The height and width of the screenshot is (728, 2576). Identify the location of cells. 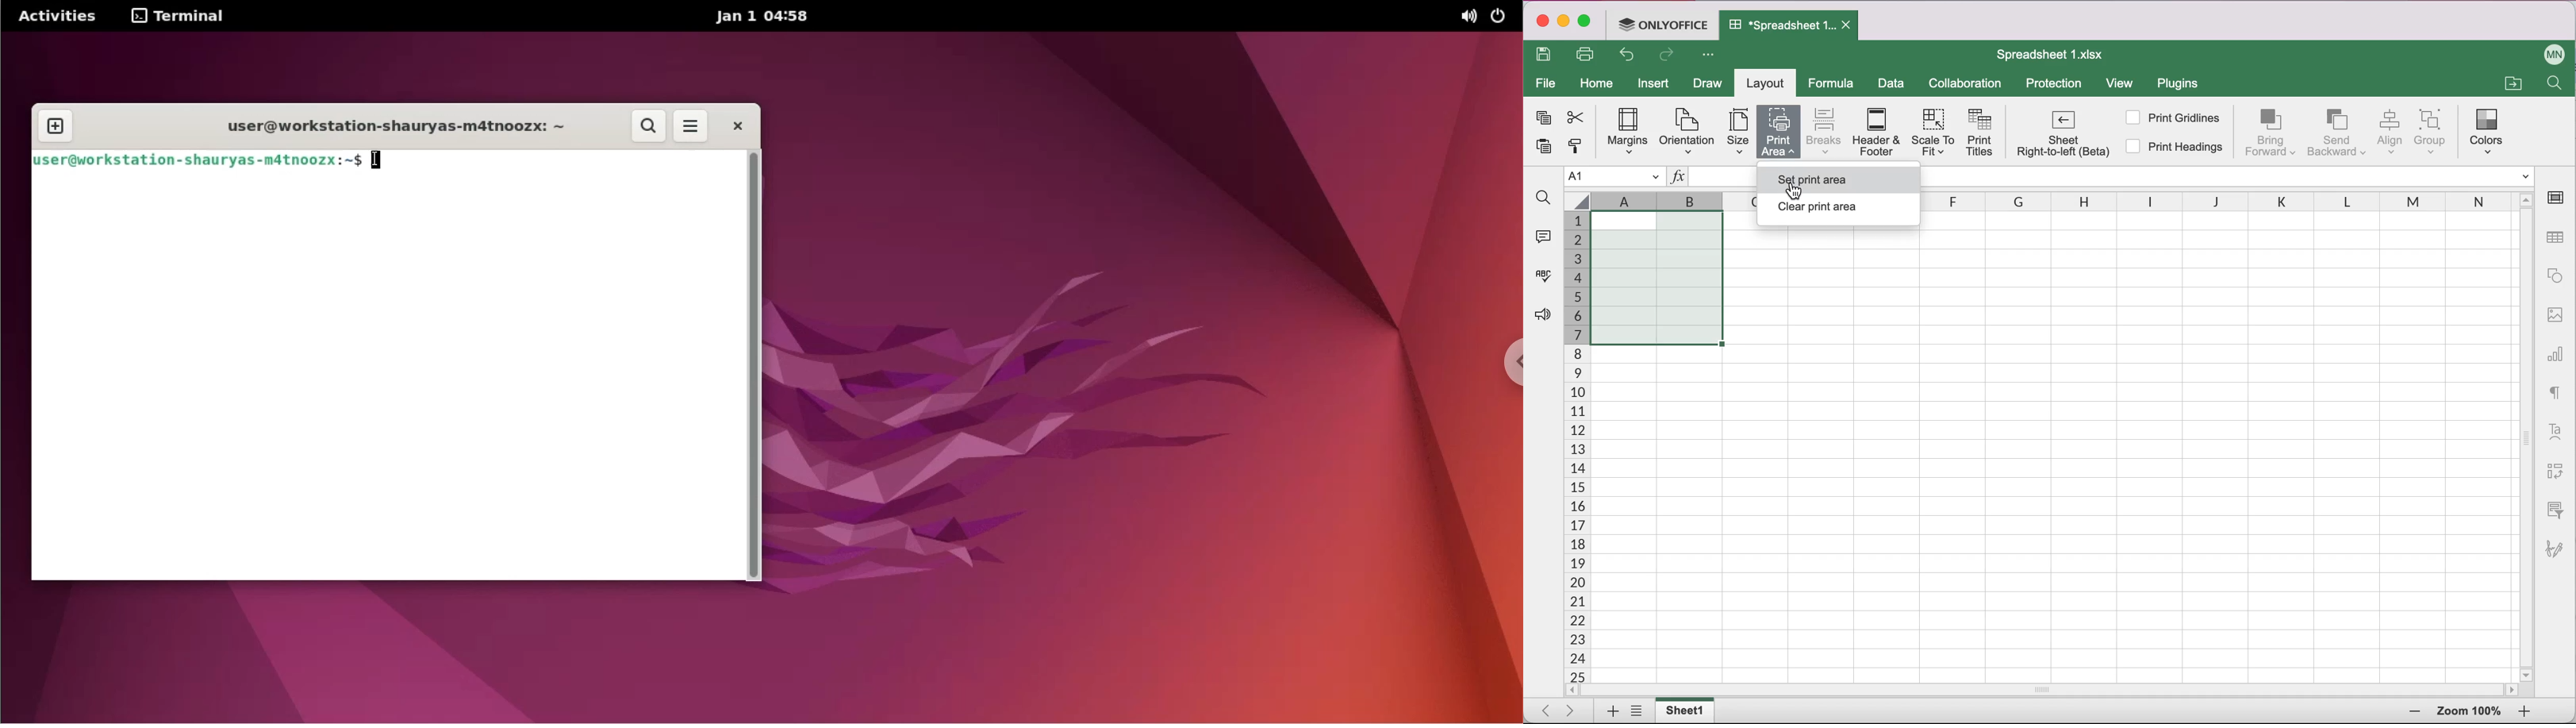
(2145, 453).